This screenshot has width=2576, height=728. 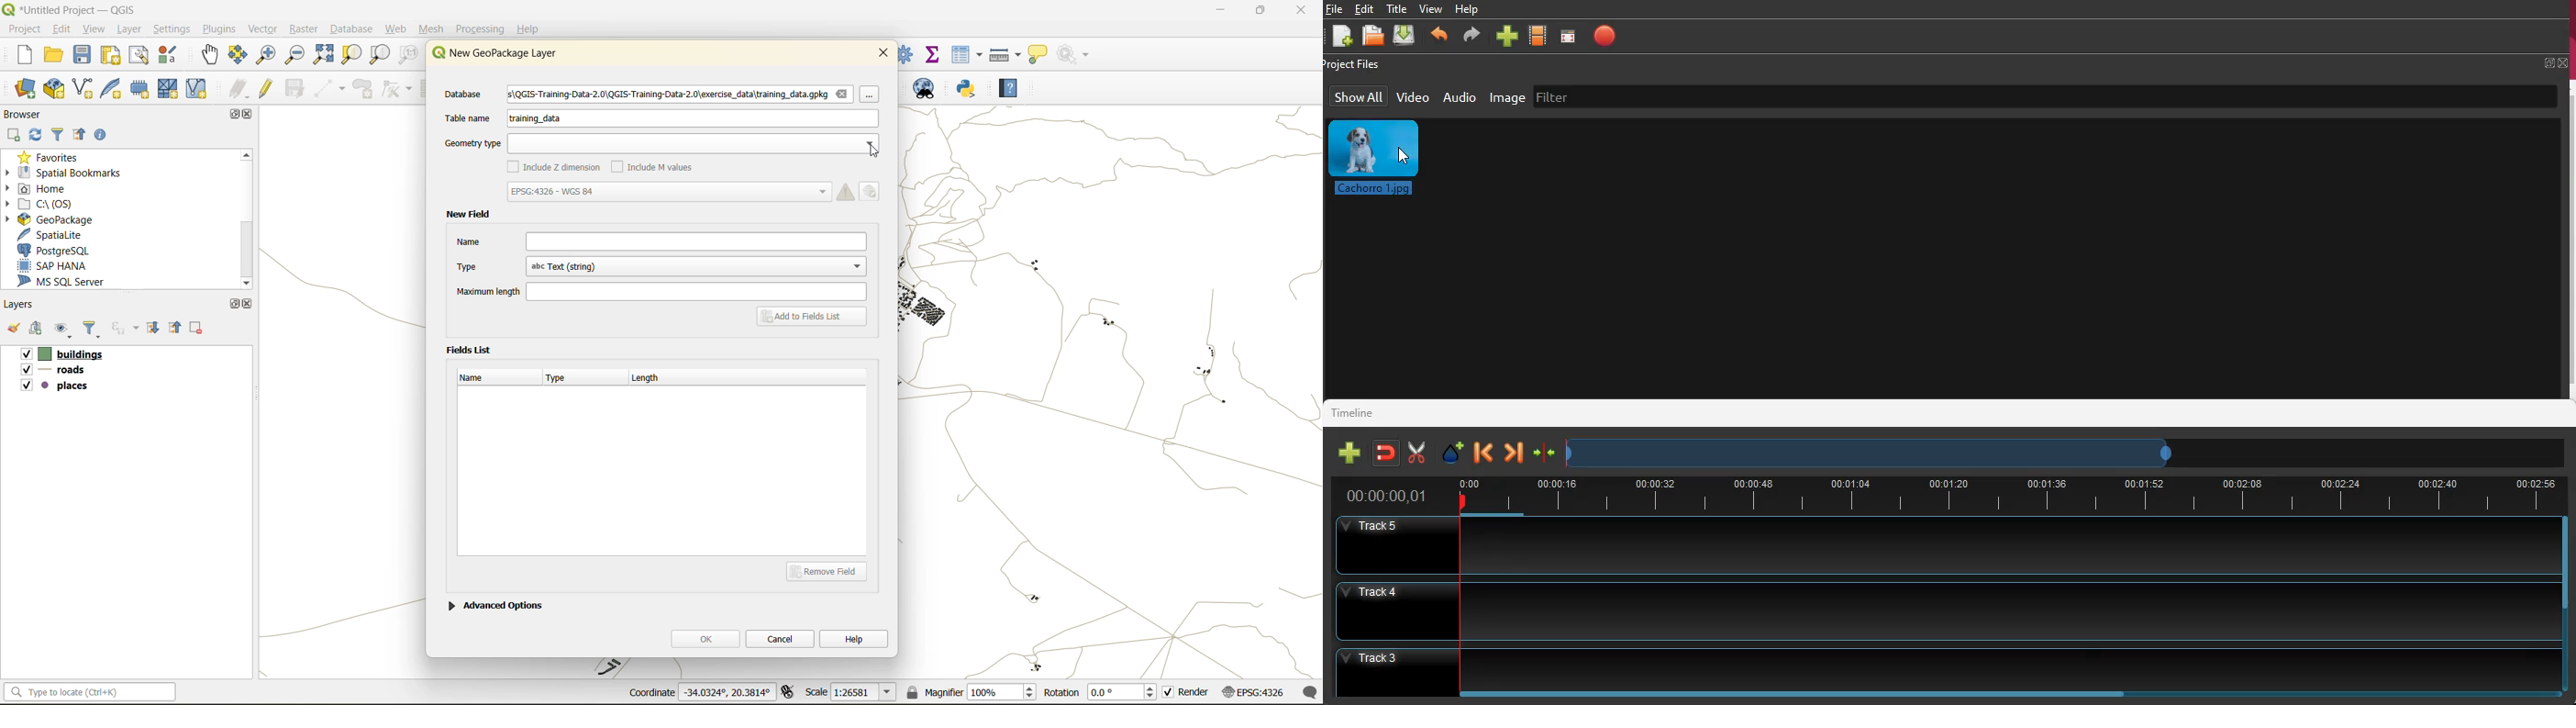 I want to click on add, so click(x=38, y=330).